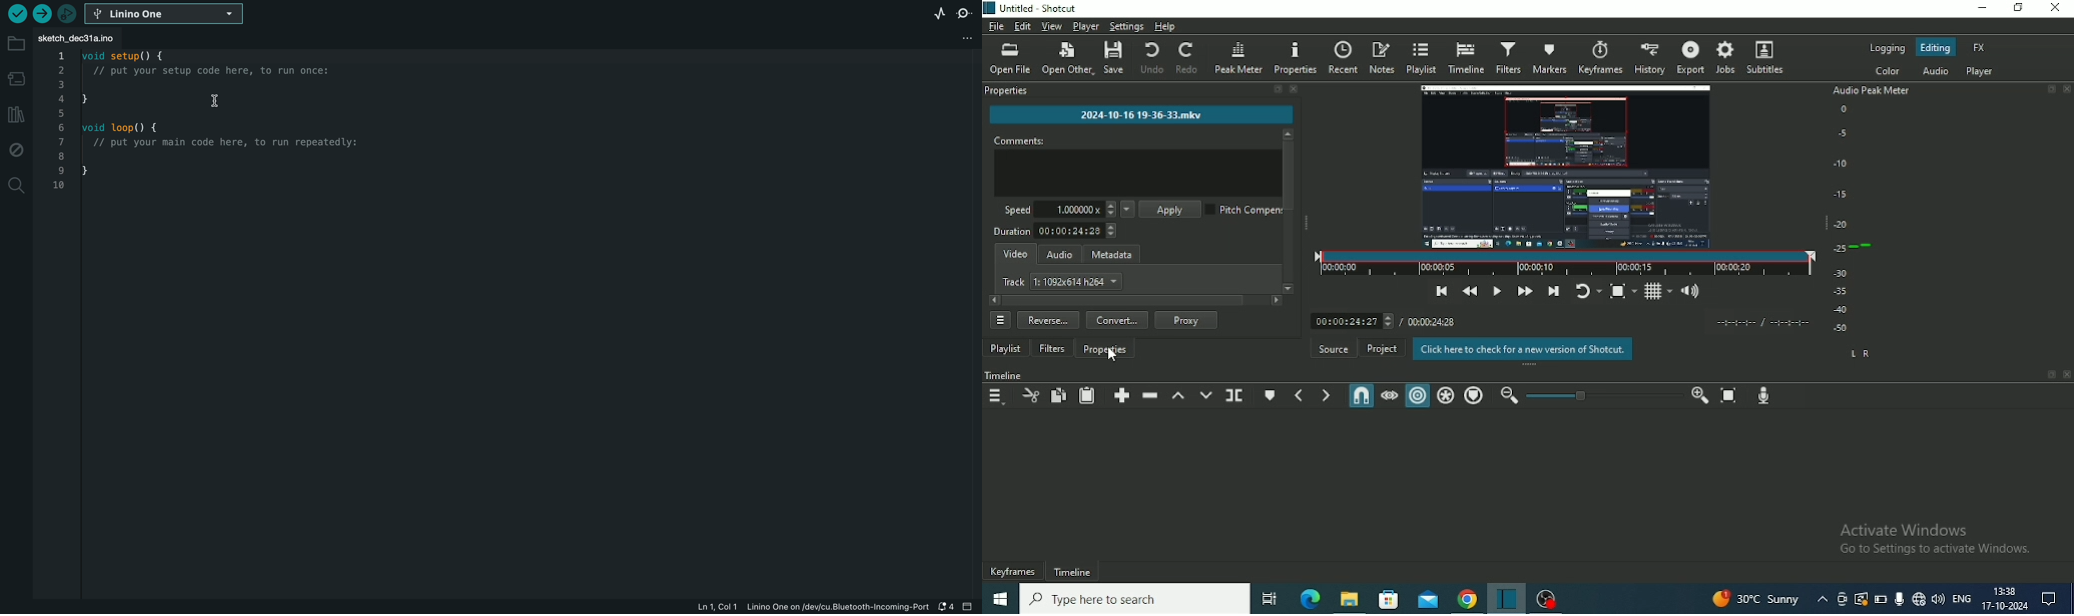 The image size is (2100, 616). I want to click on Video name, so click(1140, 114).